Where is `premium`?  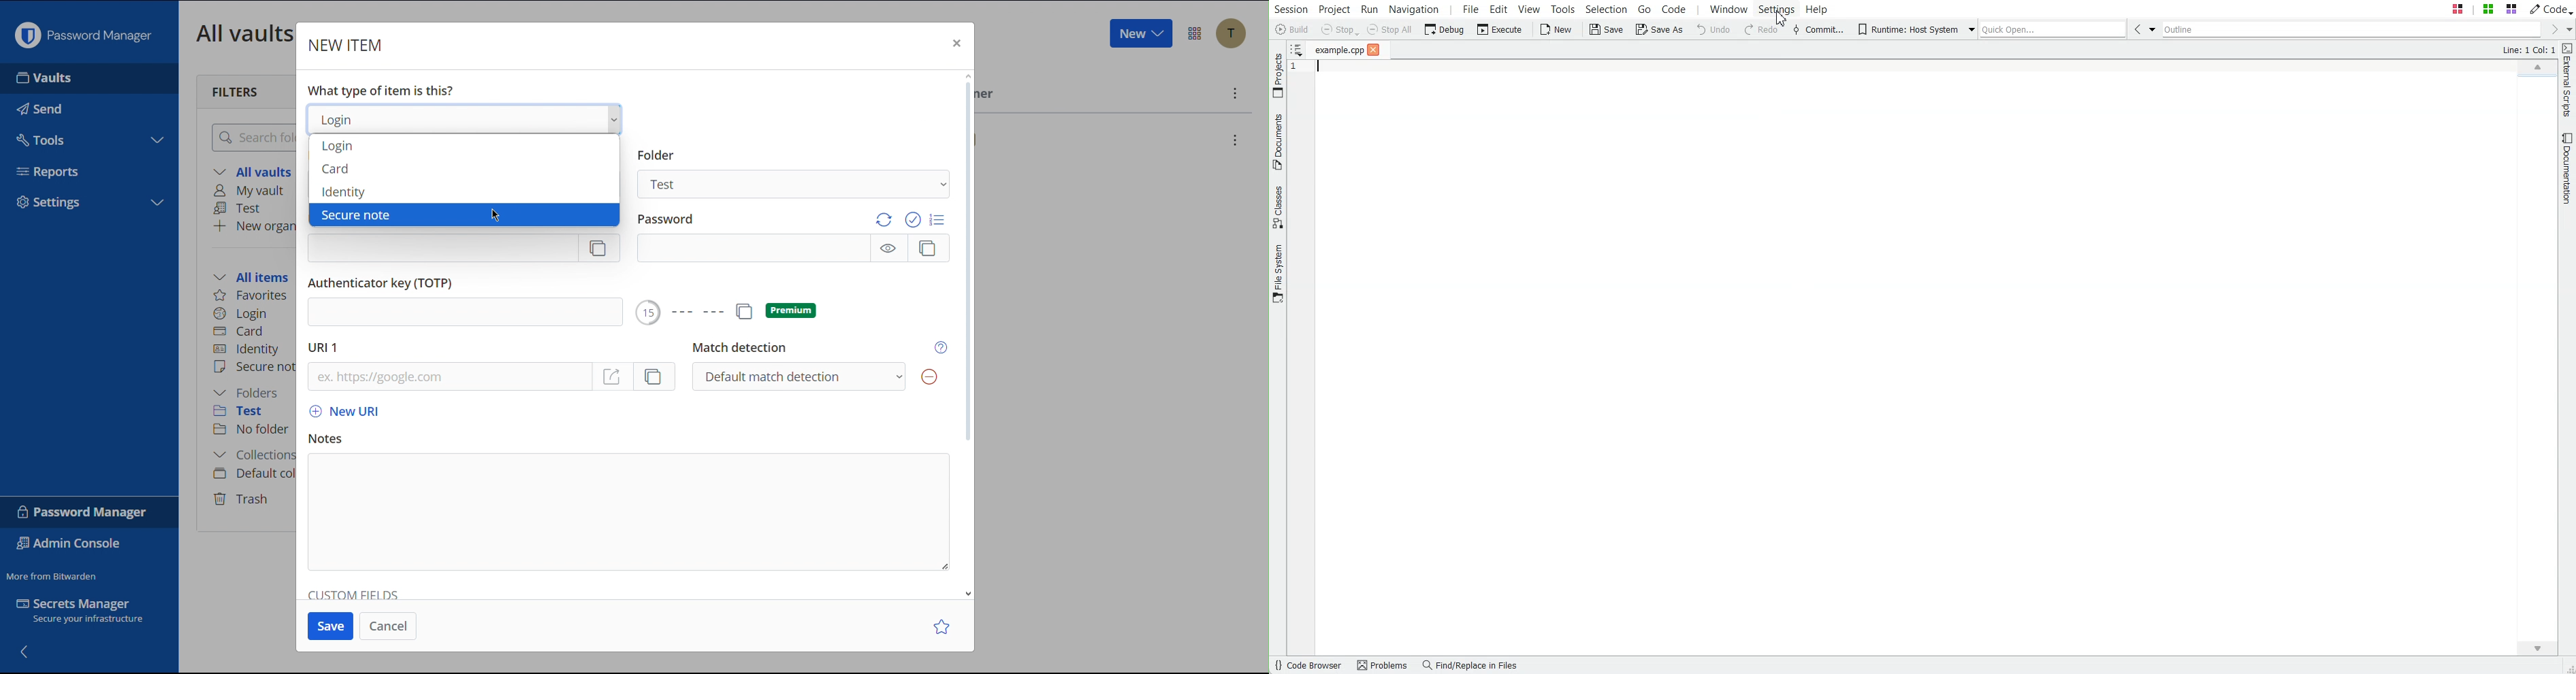
premium is located at coordinates (791, 311).